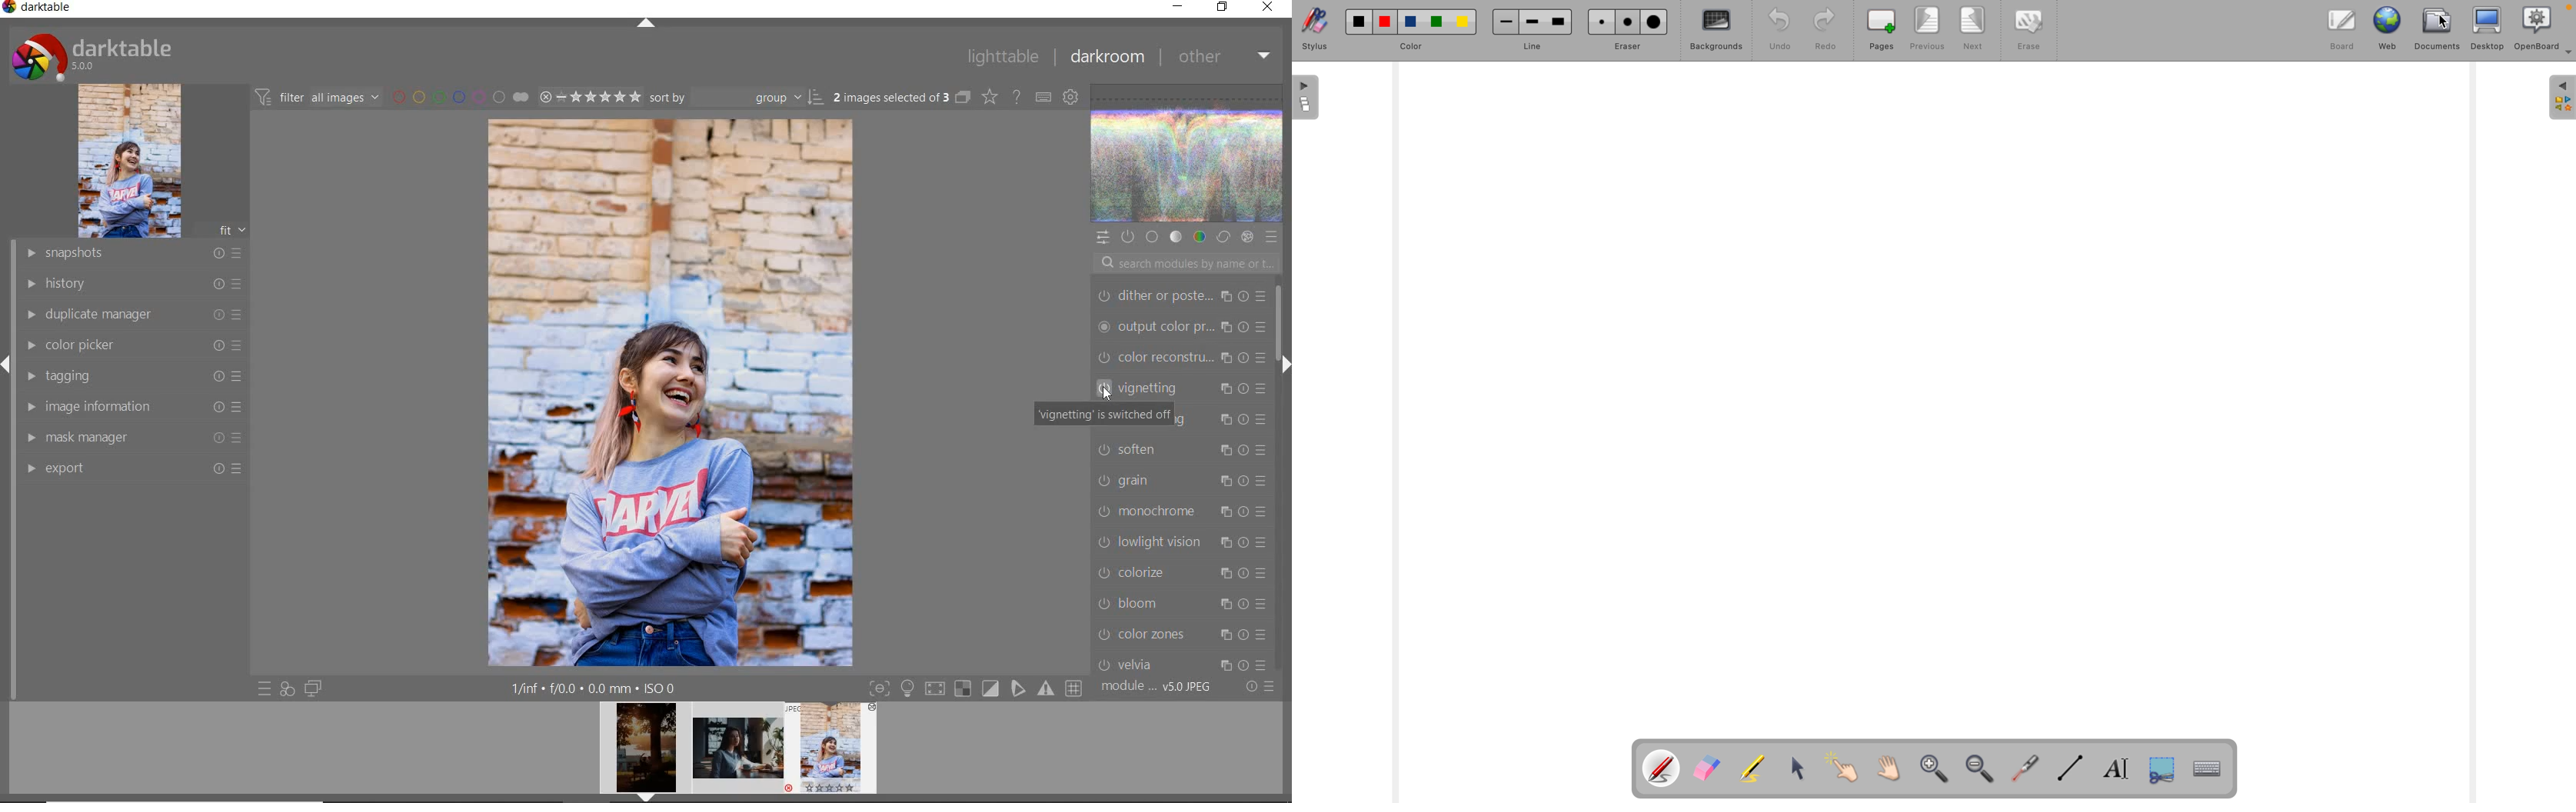 The width and height of the screenshot is (2576, 812). What do you see at coordinates (1188, 155) in the screenshot?
I see `wave form` at bounding box center [1188, 155].